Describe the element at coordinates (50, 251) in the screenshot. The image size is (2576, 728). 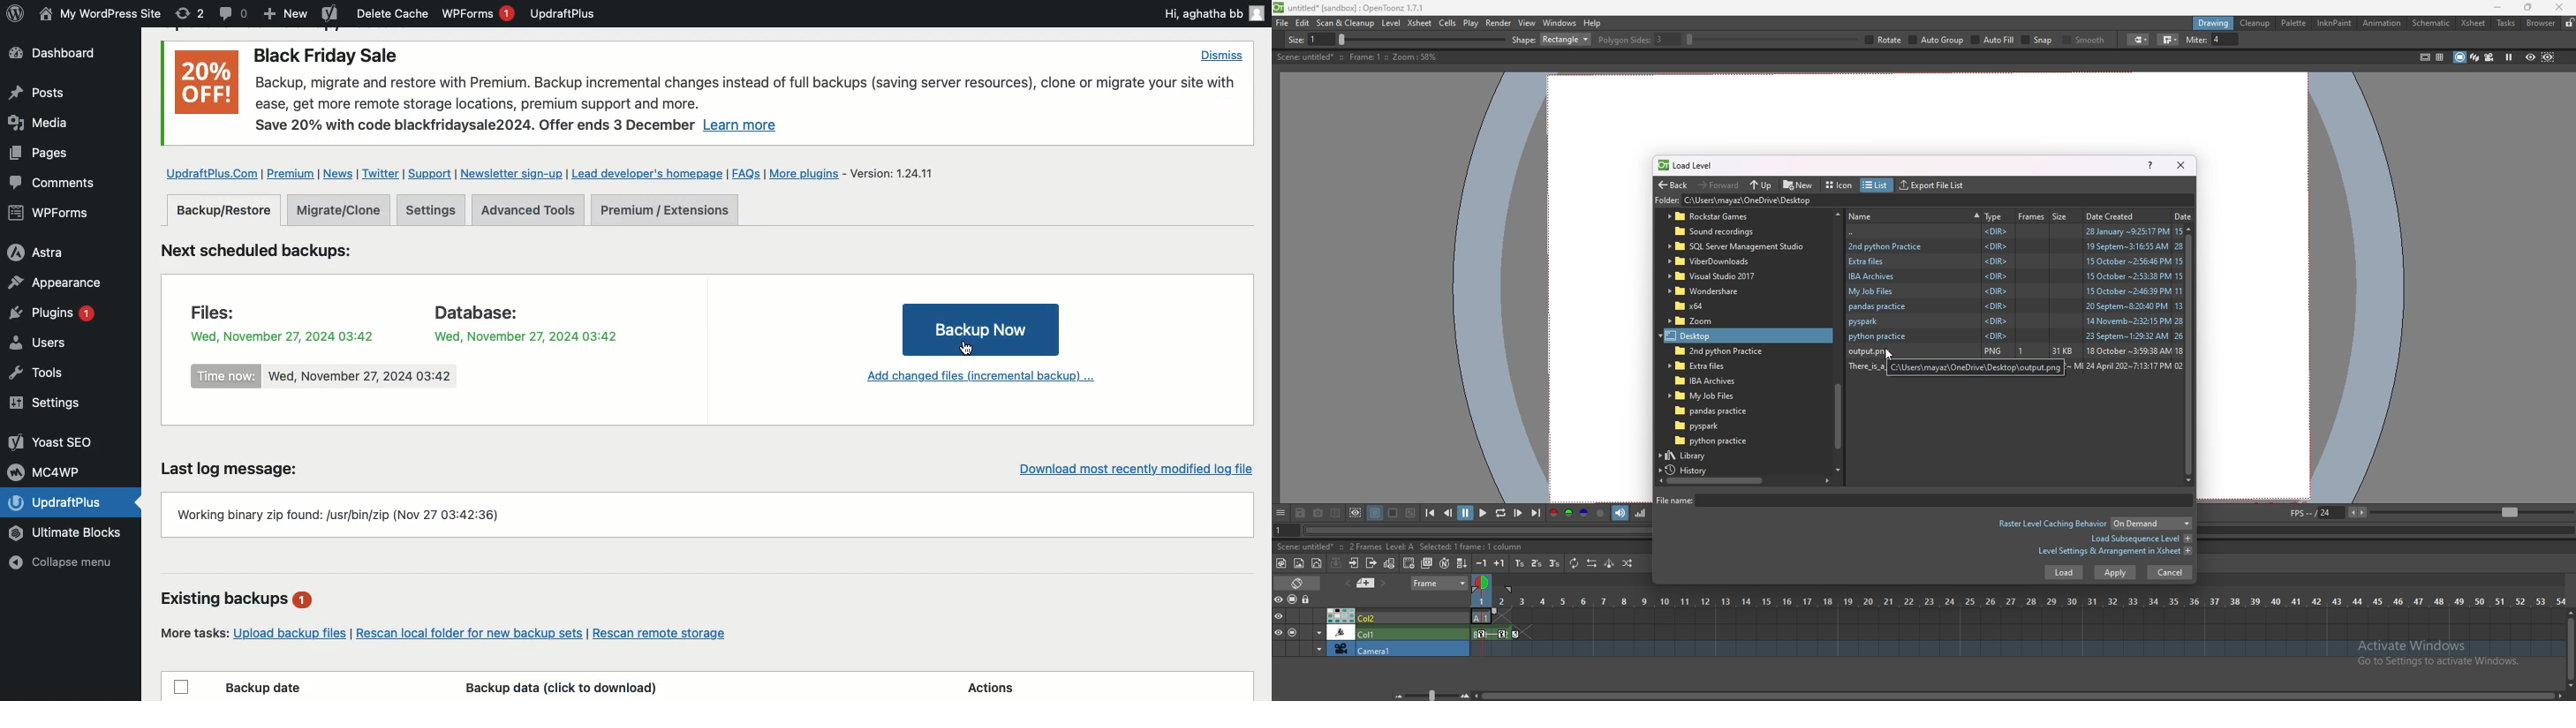
I see `Astra` at that location.